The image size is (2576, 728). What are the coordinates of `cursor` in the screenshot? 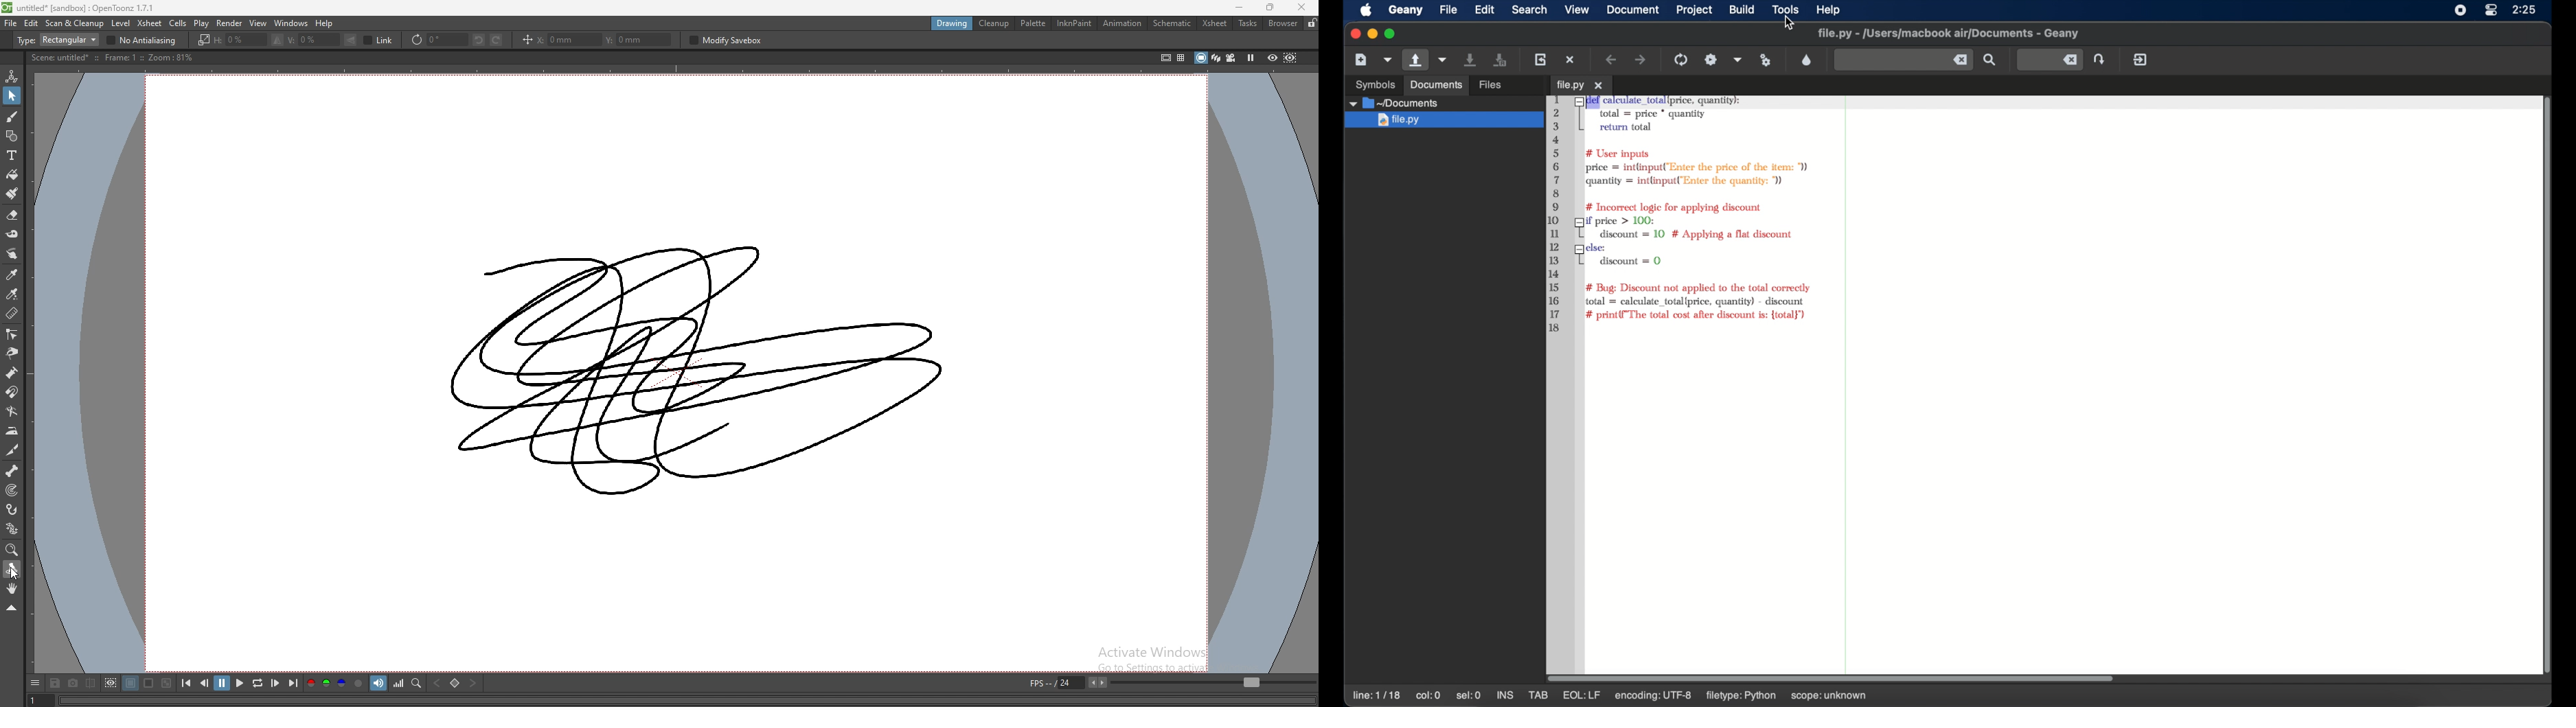 It's located at (1789, 23).